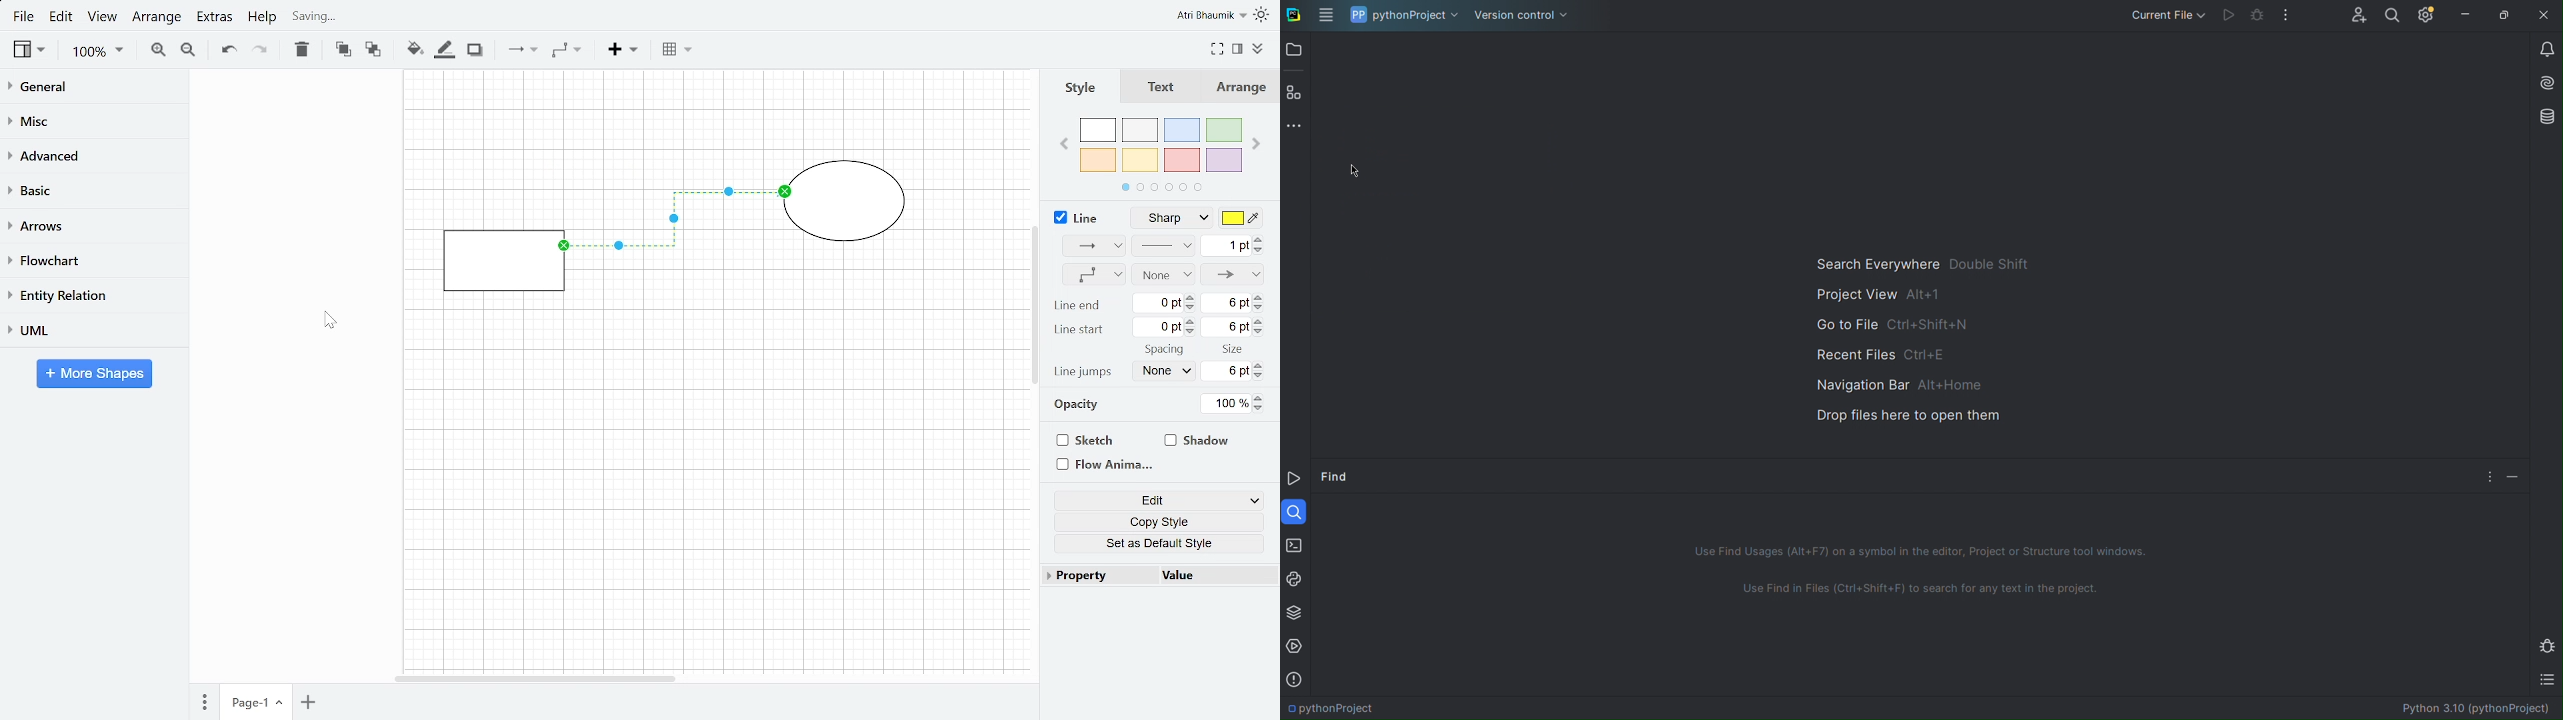 The width and height of the screenshot is (2576, 728). Describe the element at coordinates (1074, 217) in the screenshot. I see `Line` at that location.